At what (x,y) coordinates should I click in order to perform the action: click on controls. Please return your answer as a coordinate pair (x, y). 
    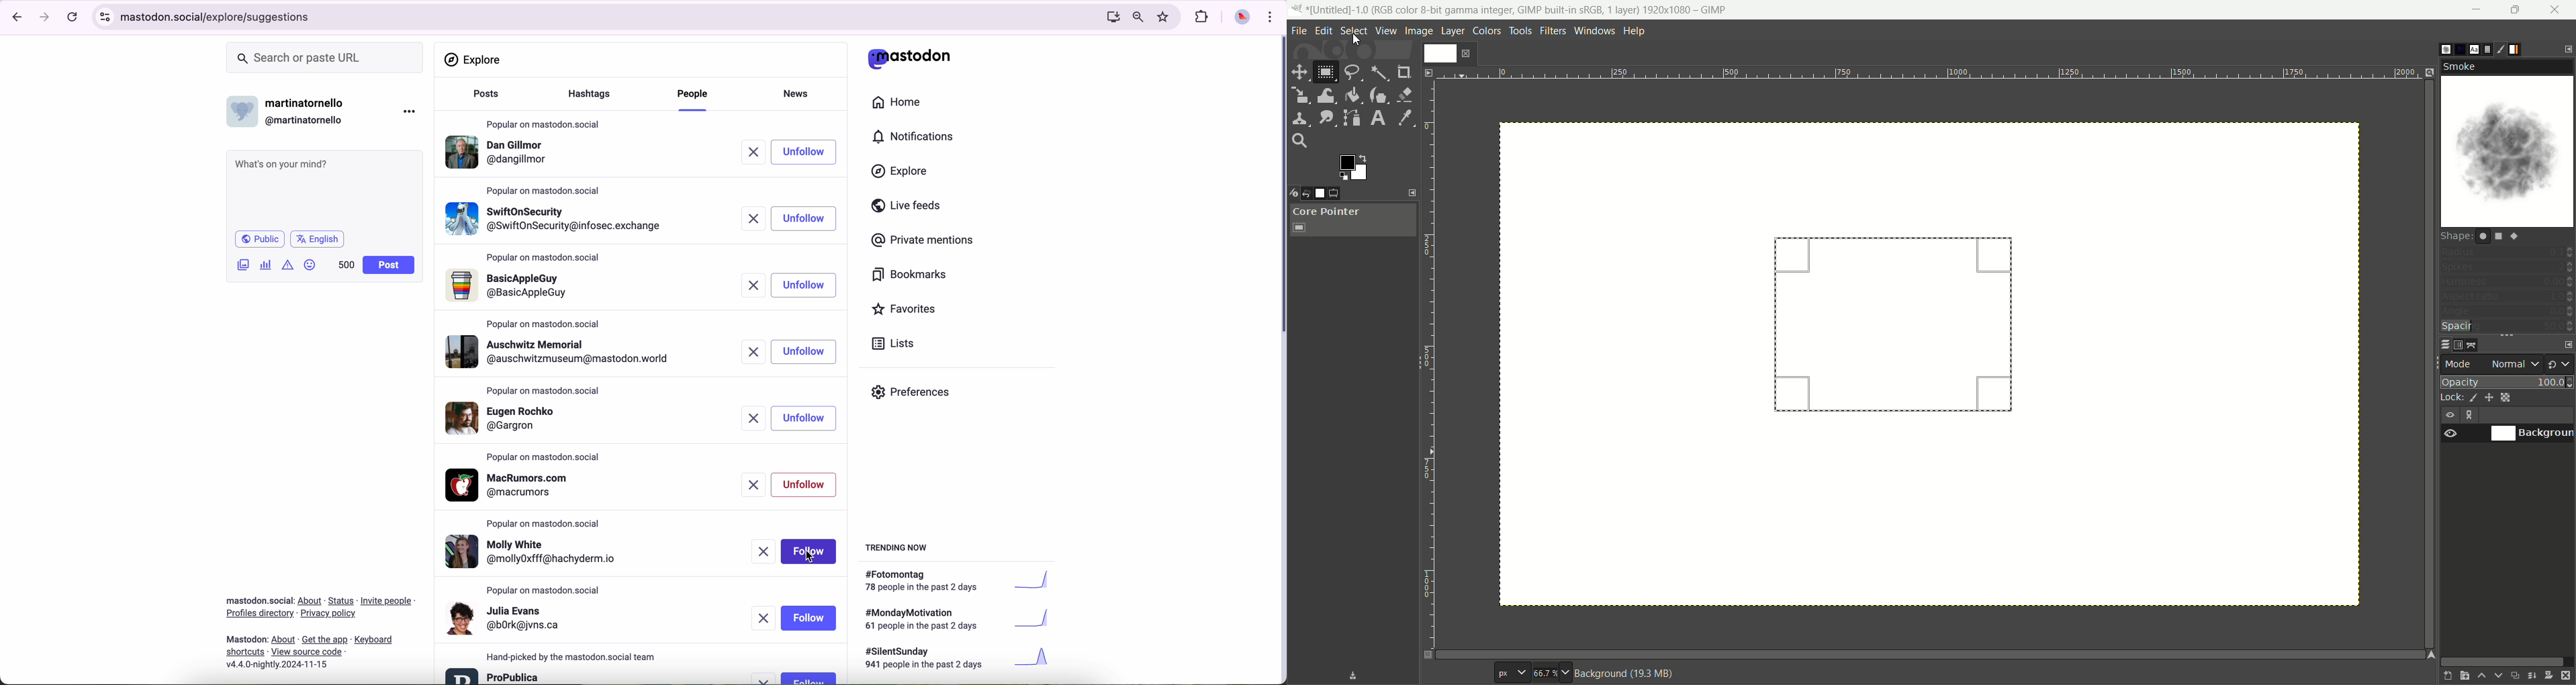
    Looking at the image, I should click on (105, 17).